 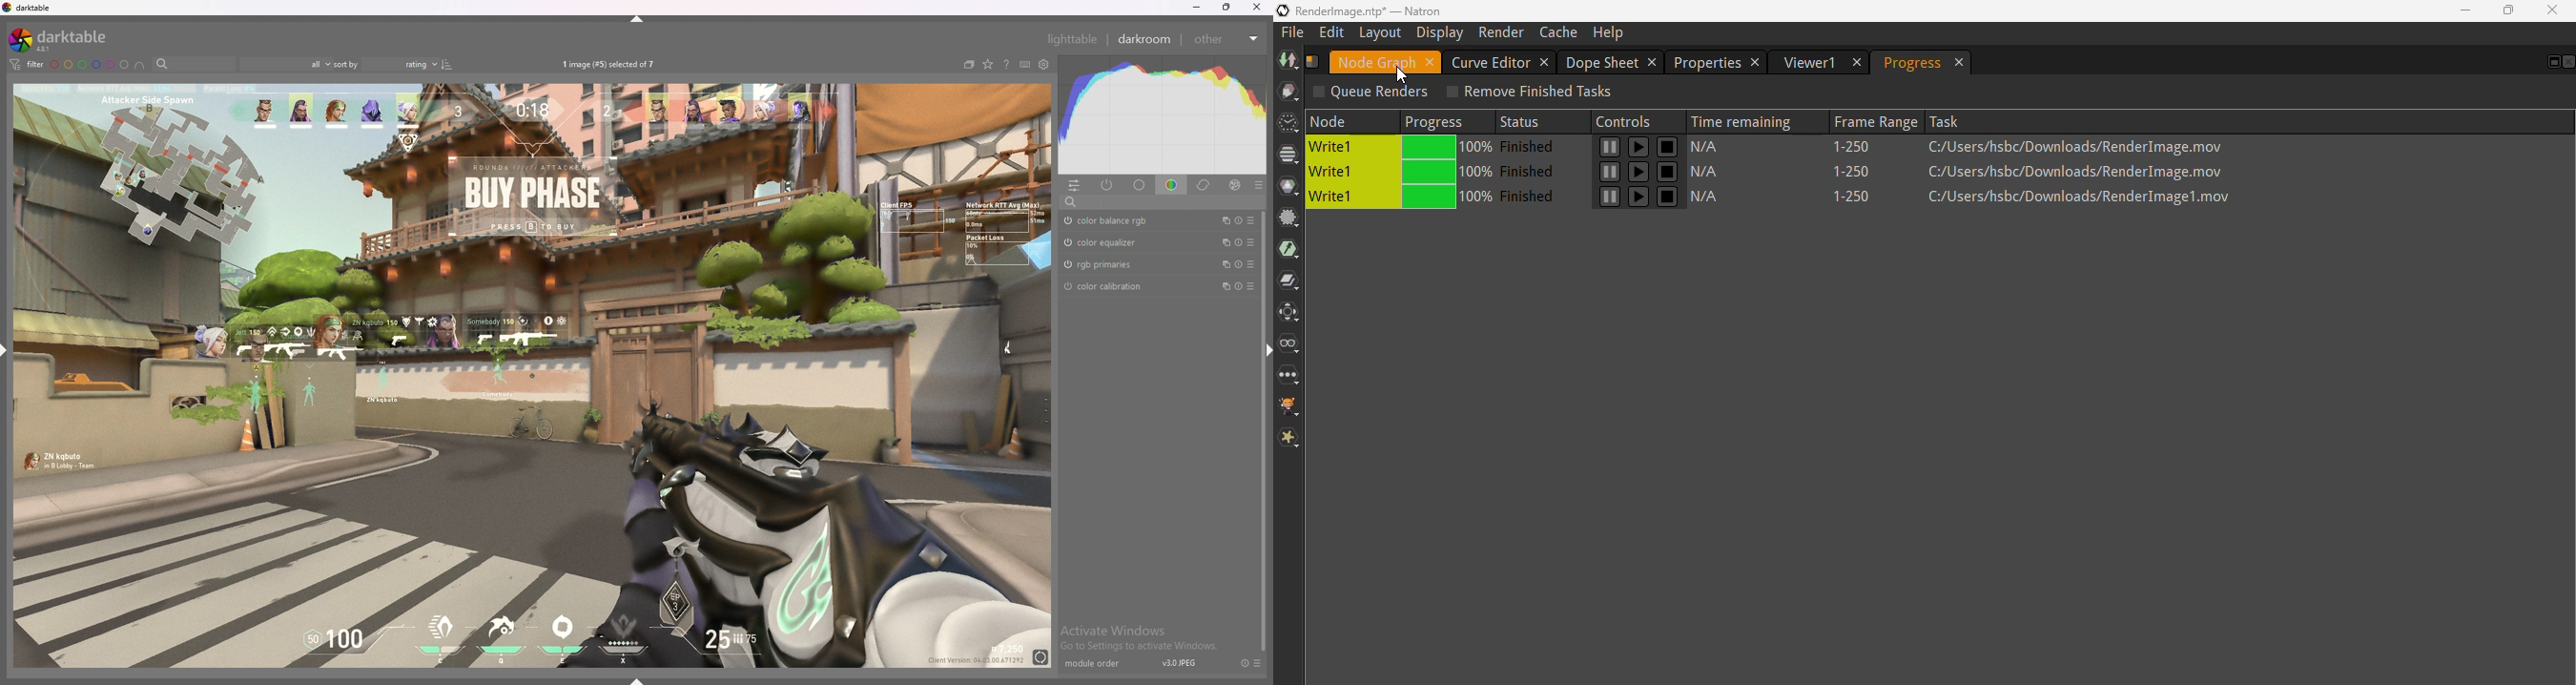 I want to click on presets, so click(x=1251, y=220).